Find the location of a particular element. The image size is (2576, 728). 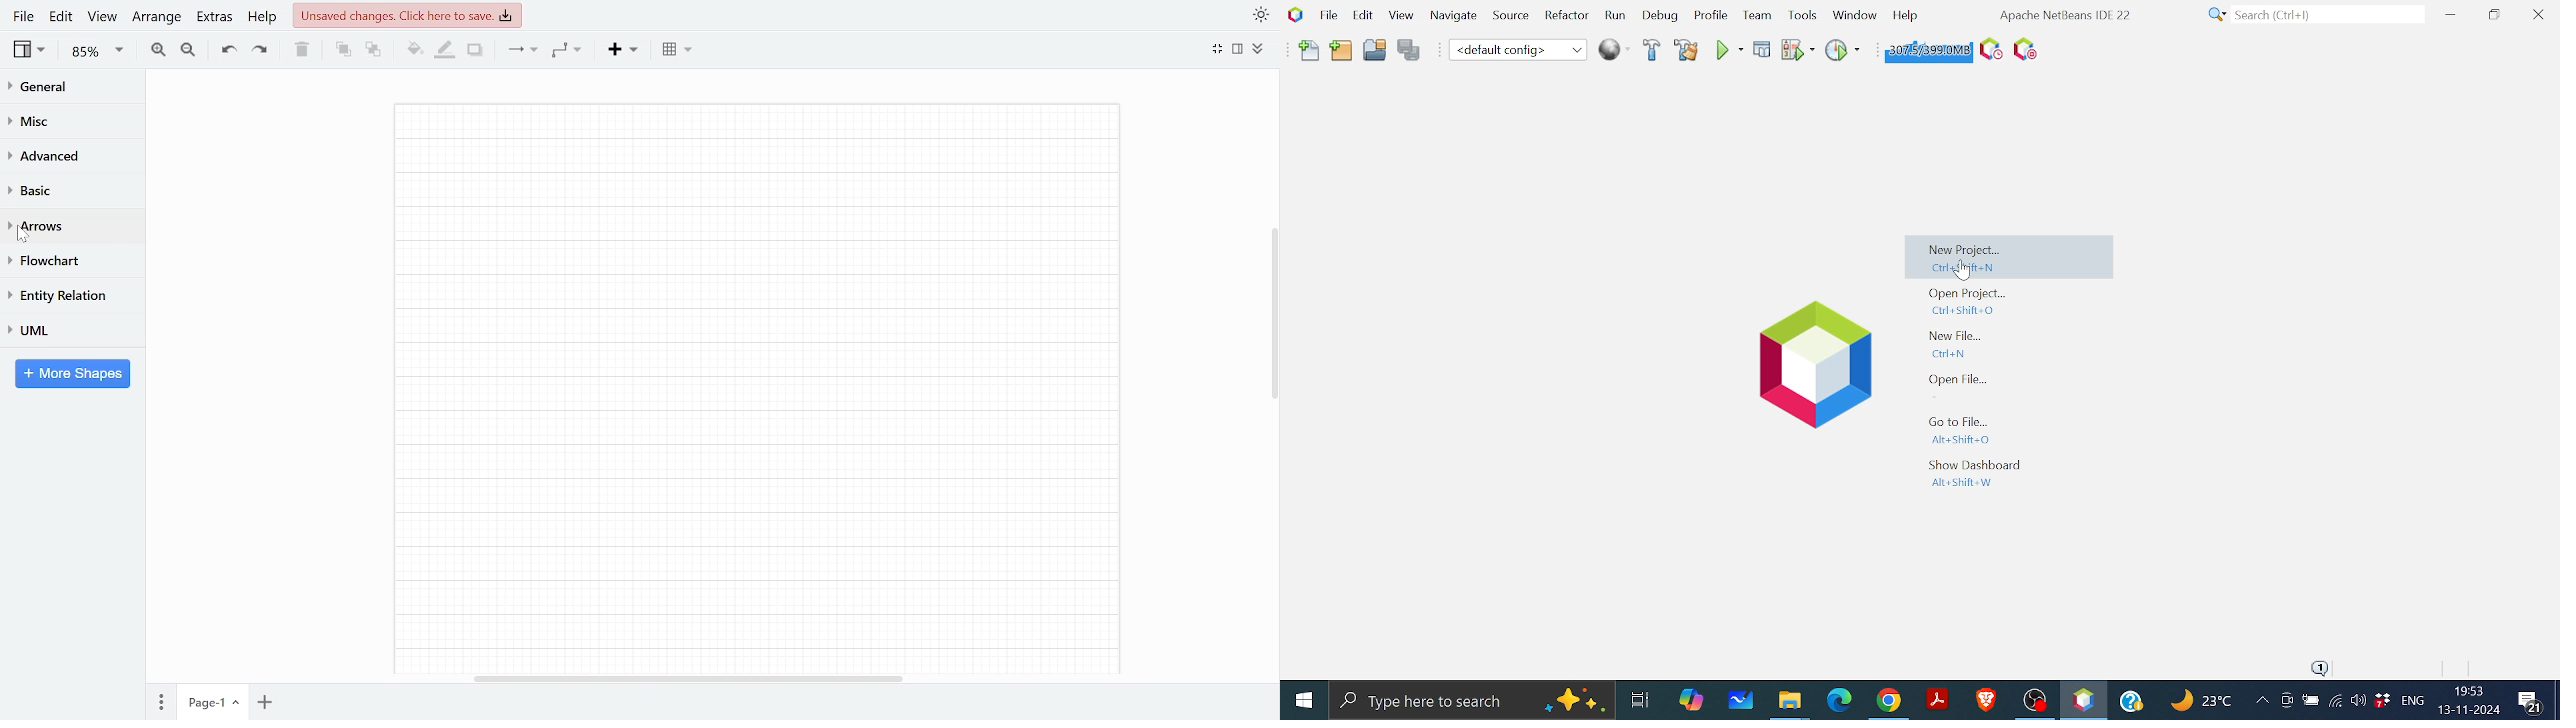

Pointer is located at coordinates (29, 240).